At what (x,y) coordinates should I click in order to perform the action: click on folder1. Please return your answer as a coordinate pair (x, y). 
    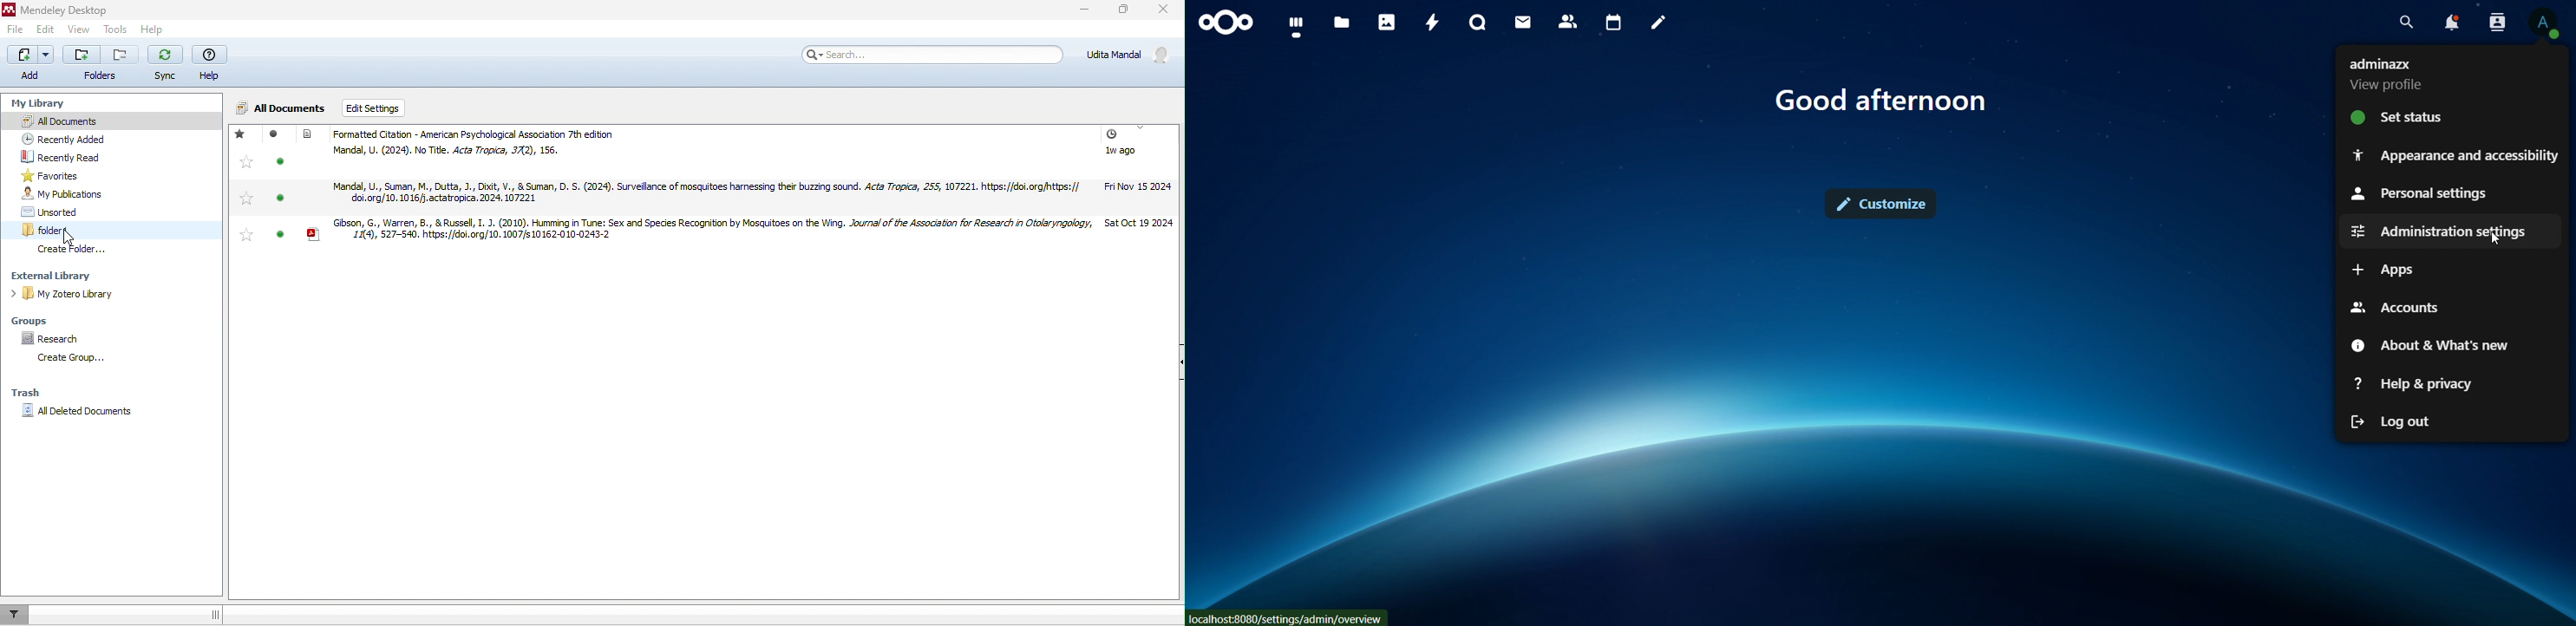
    Looking at the image, I should click on (81, 230).